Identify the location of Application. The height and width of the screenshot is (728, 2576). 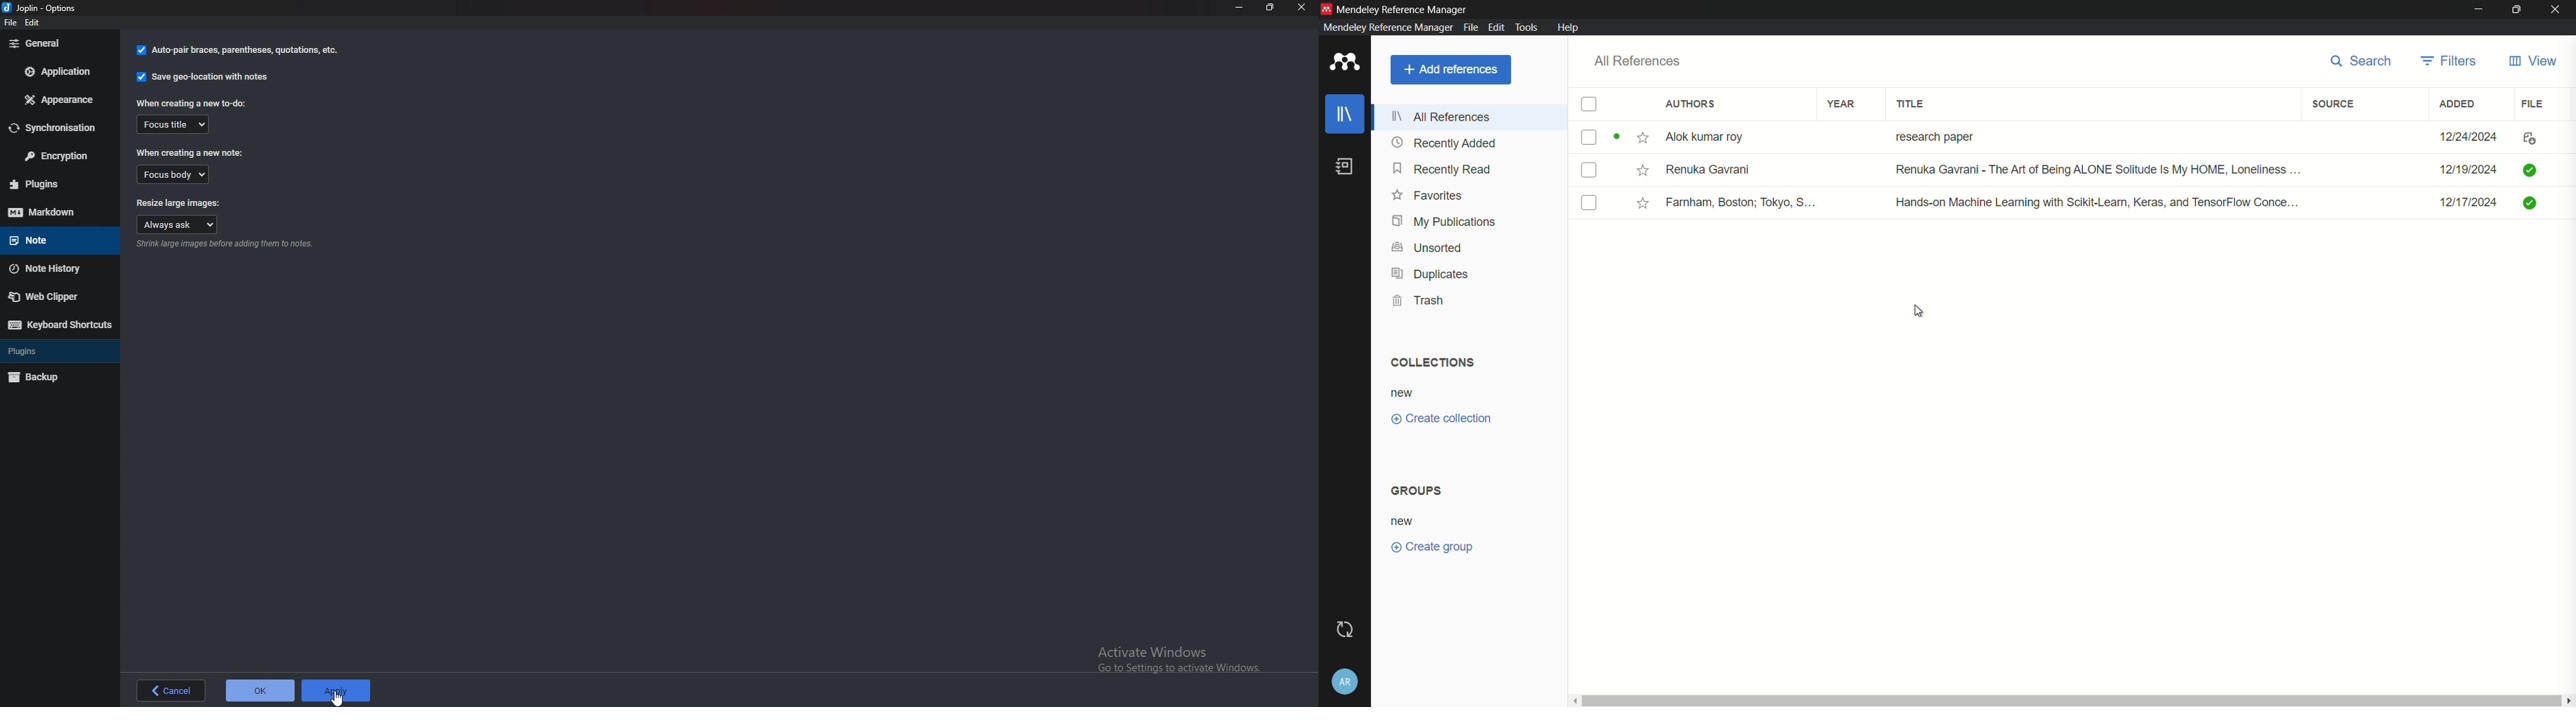
(59, 71).